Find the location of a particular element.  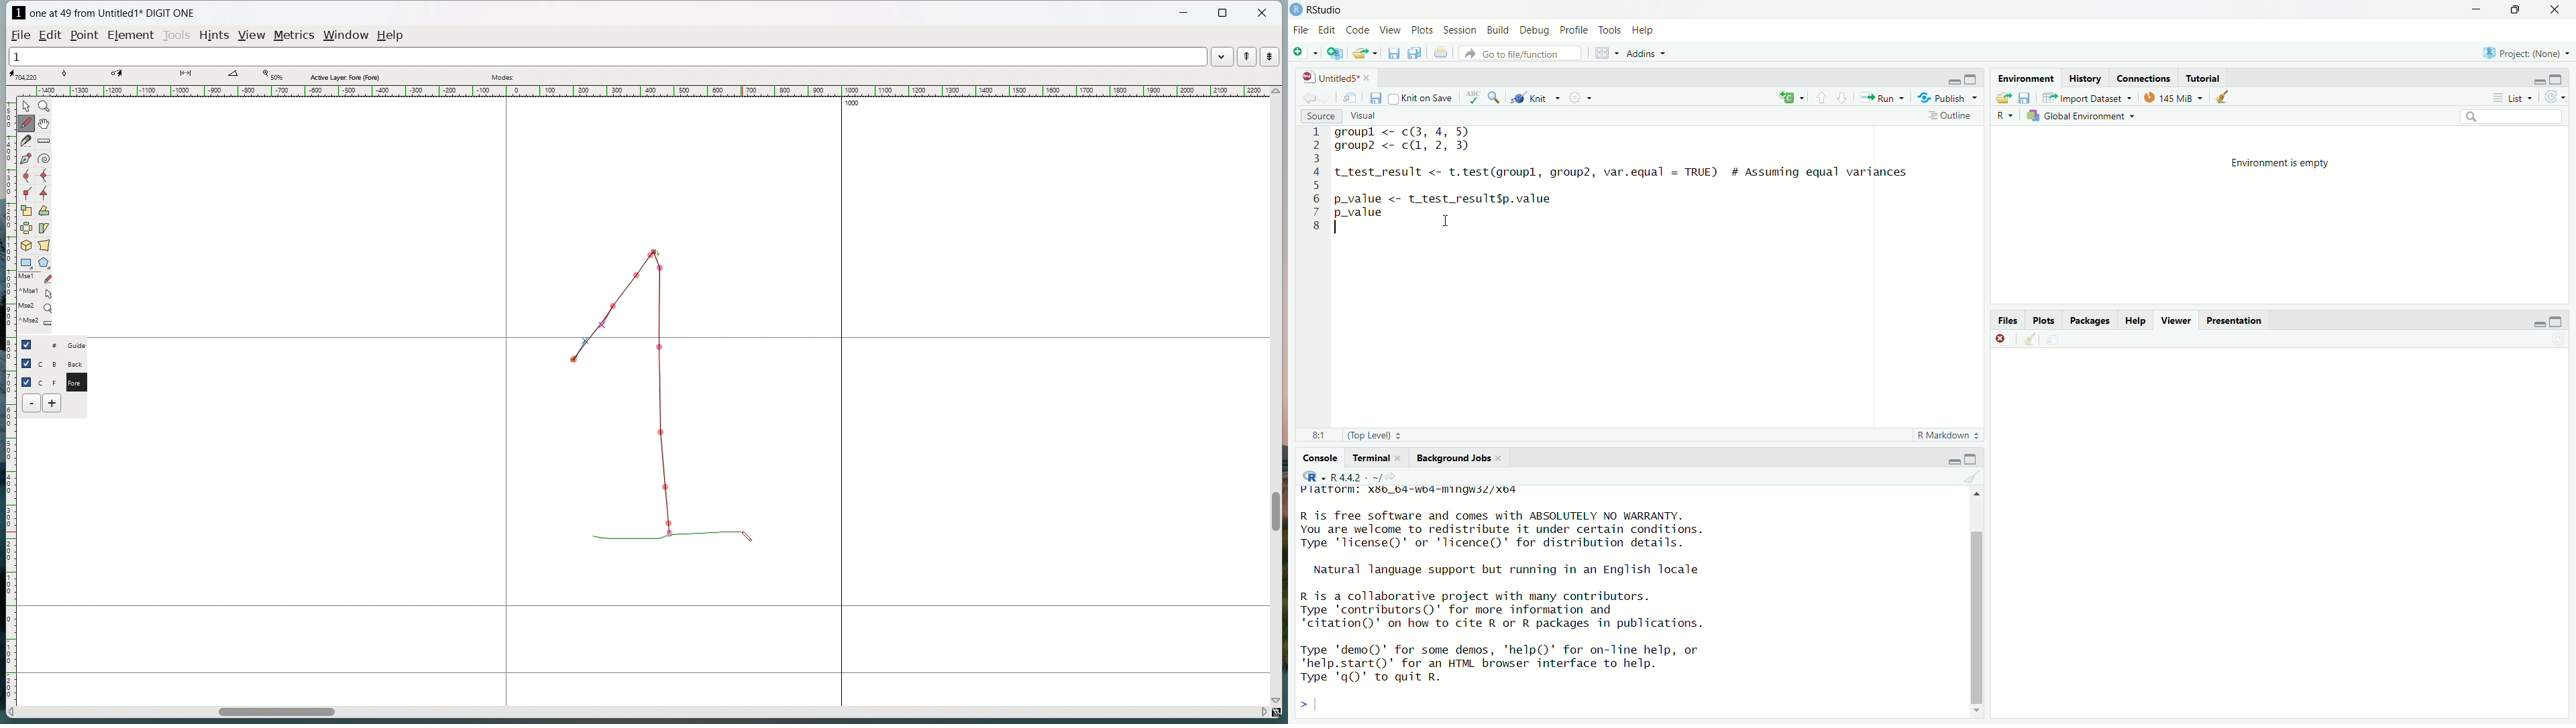

Knit on Save is located at coordinates (1424, 97).